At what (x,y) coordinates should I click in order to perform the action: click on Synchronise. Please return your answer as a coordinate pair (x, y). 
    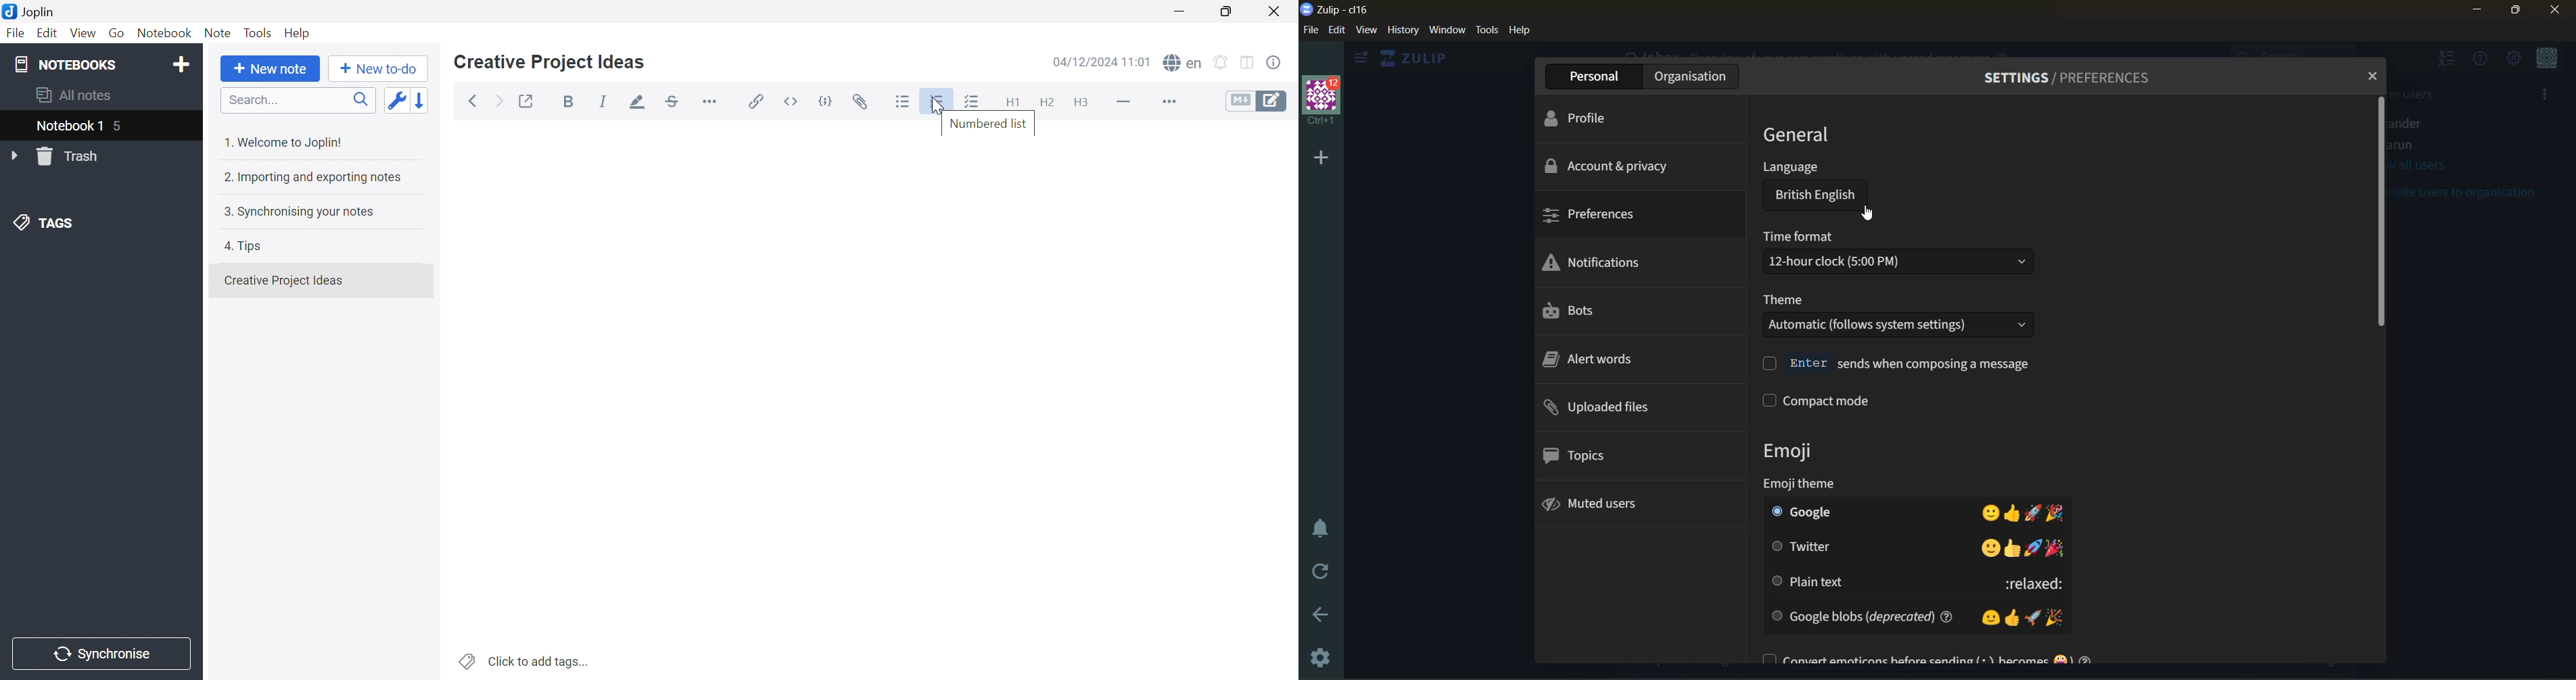
    Looking at the image, I should click on (103, 654).